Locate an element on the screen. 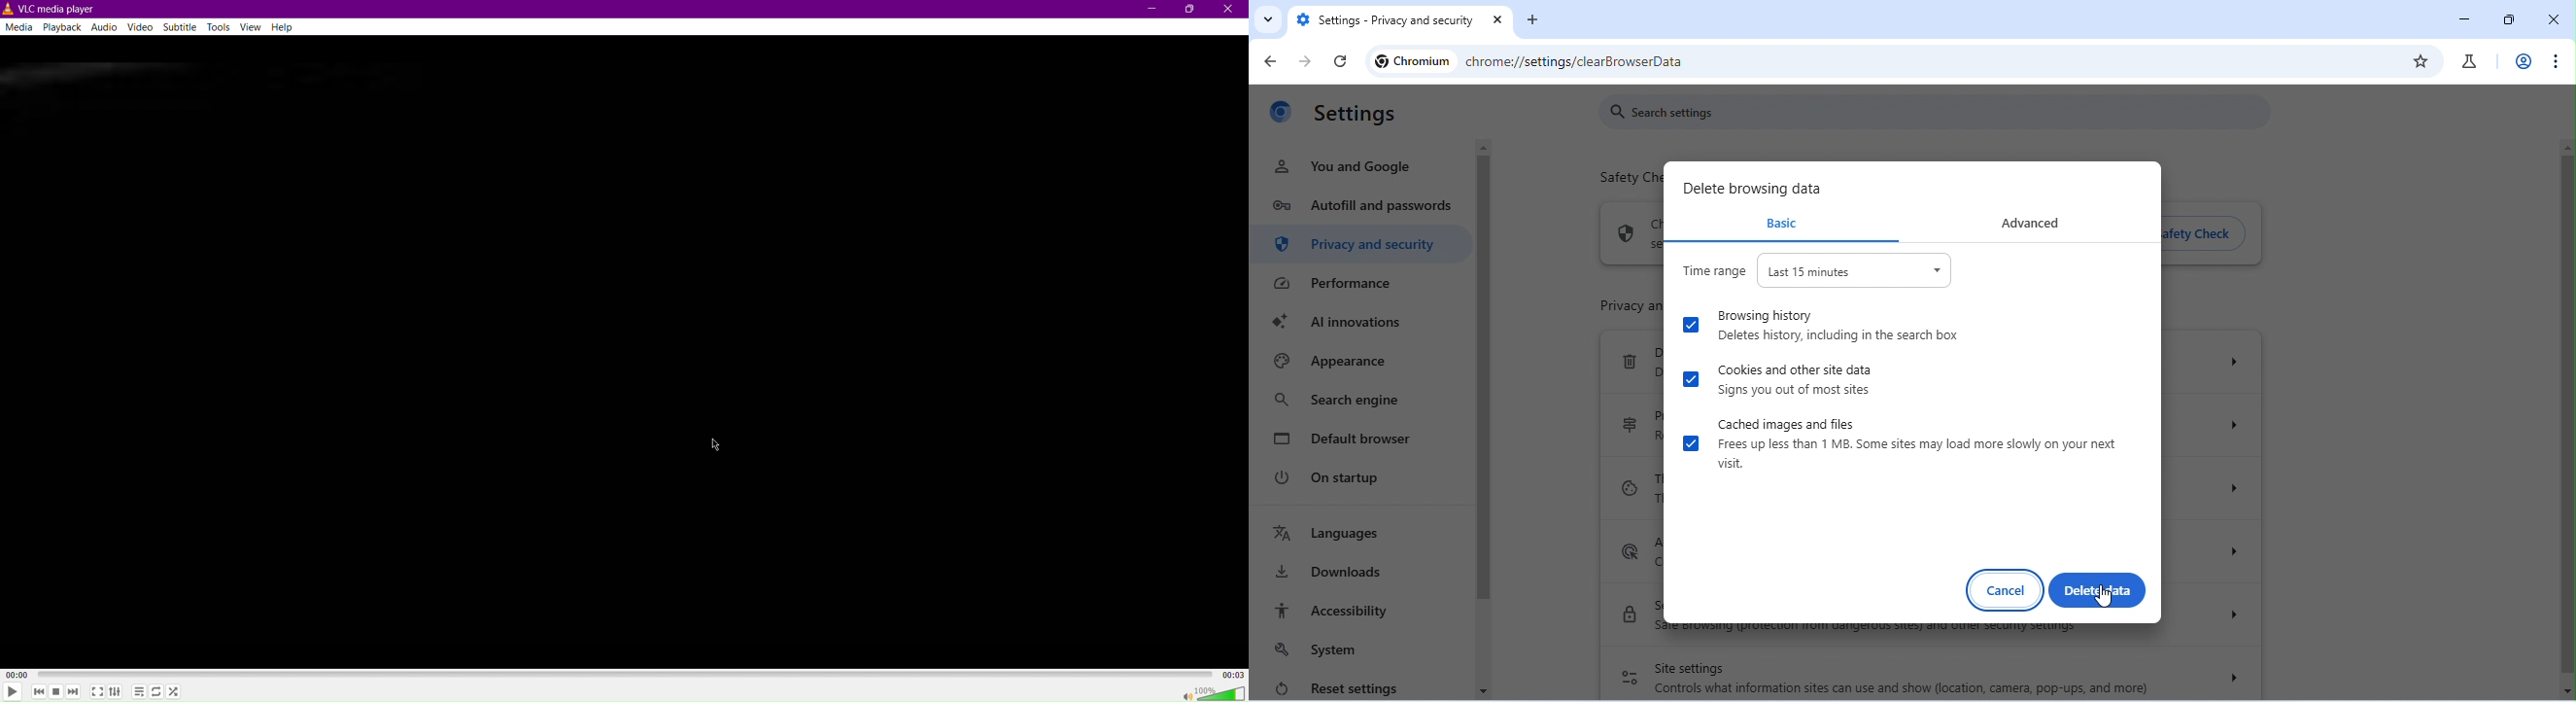  downloads is located at coordinates (1331, 572).